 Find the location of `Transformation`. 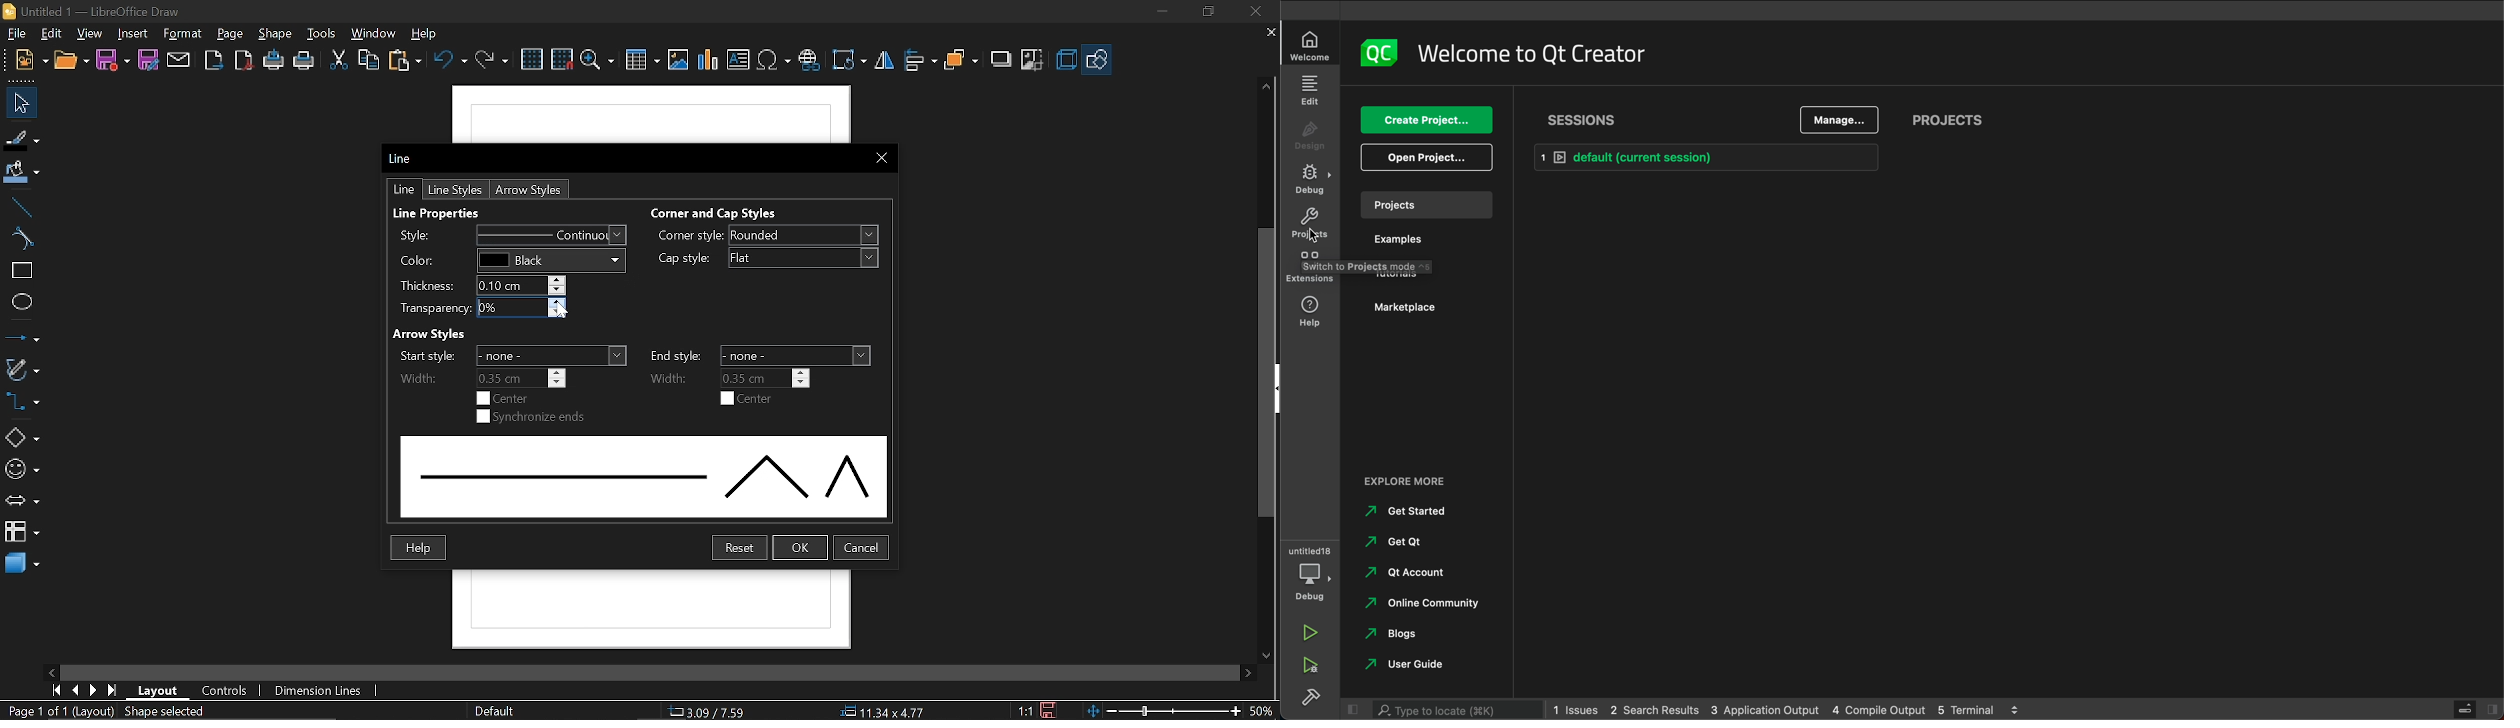

Transformation is located at coordinates (848, 62).